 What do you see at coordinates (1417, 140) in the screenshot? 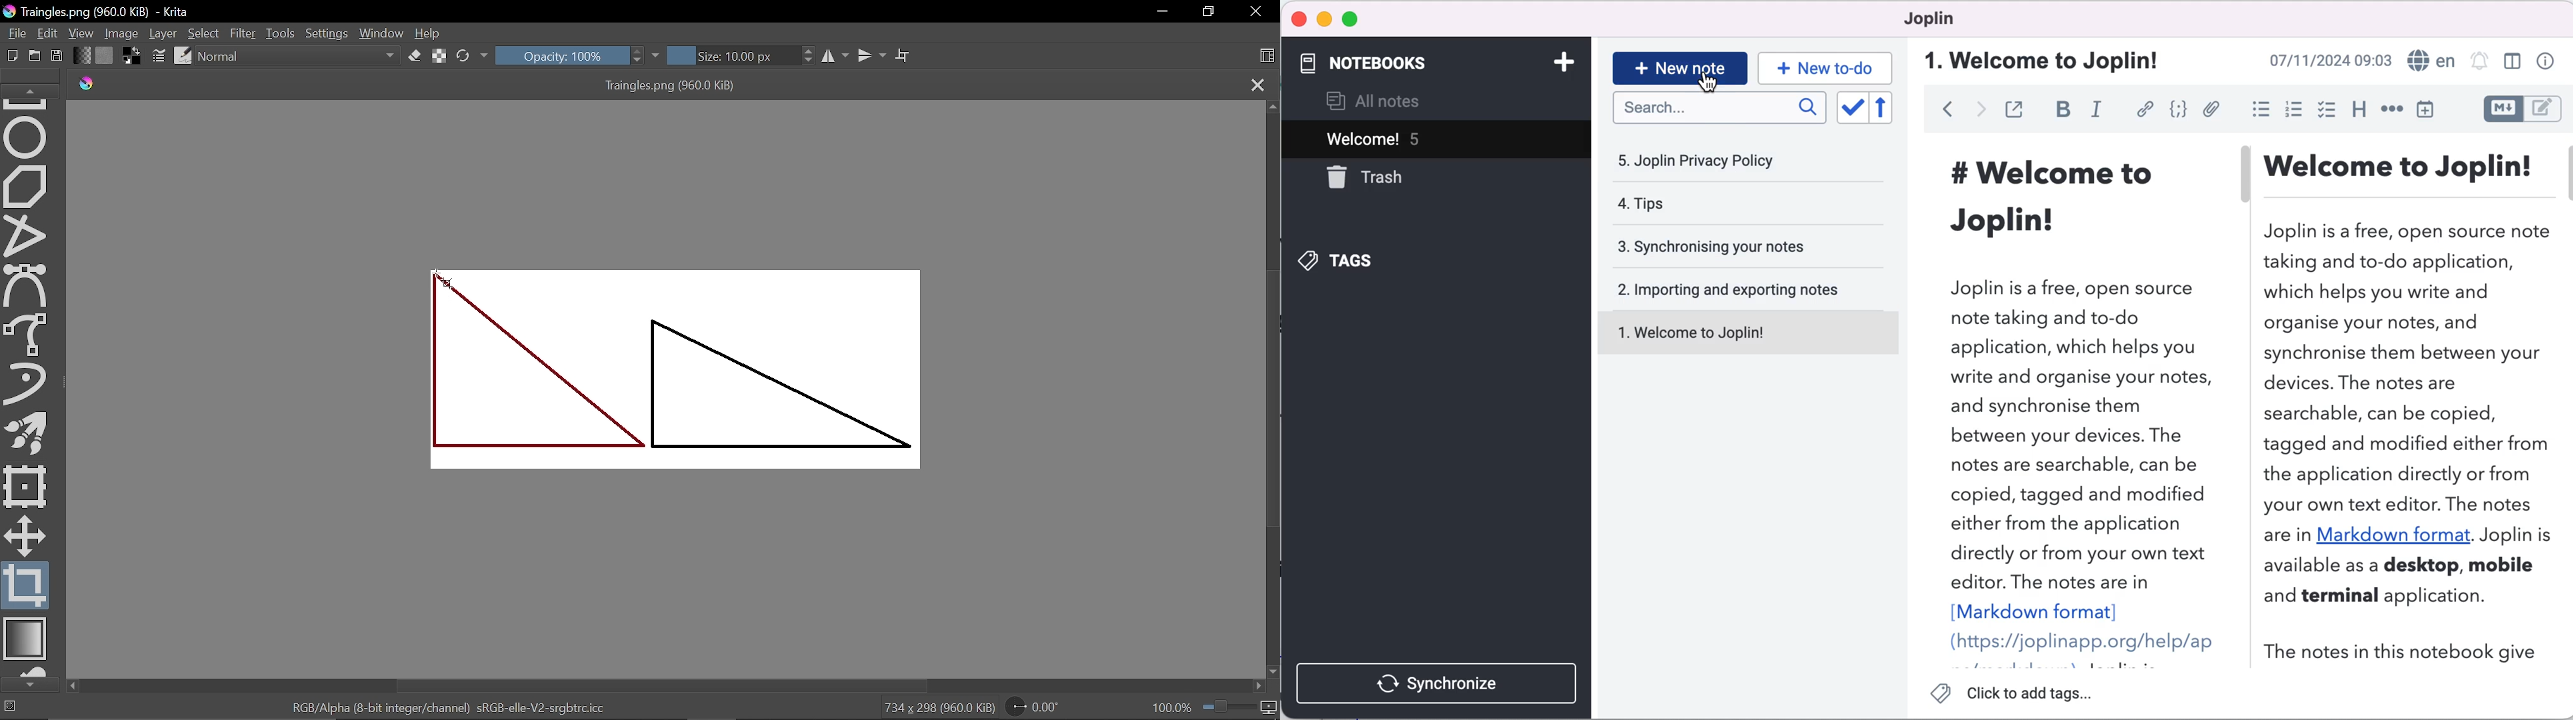
I see `welcome! 5` at bounding box center [1417, 140].